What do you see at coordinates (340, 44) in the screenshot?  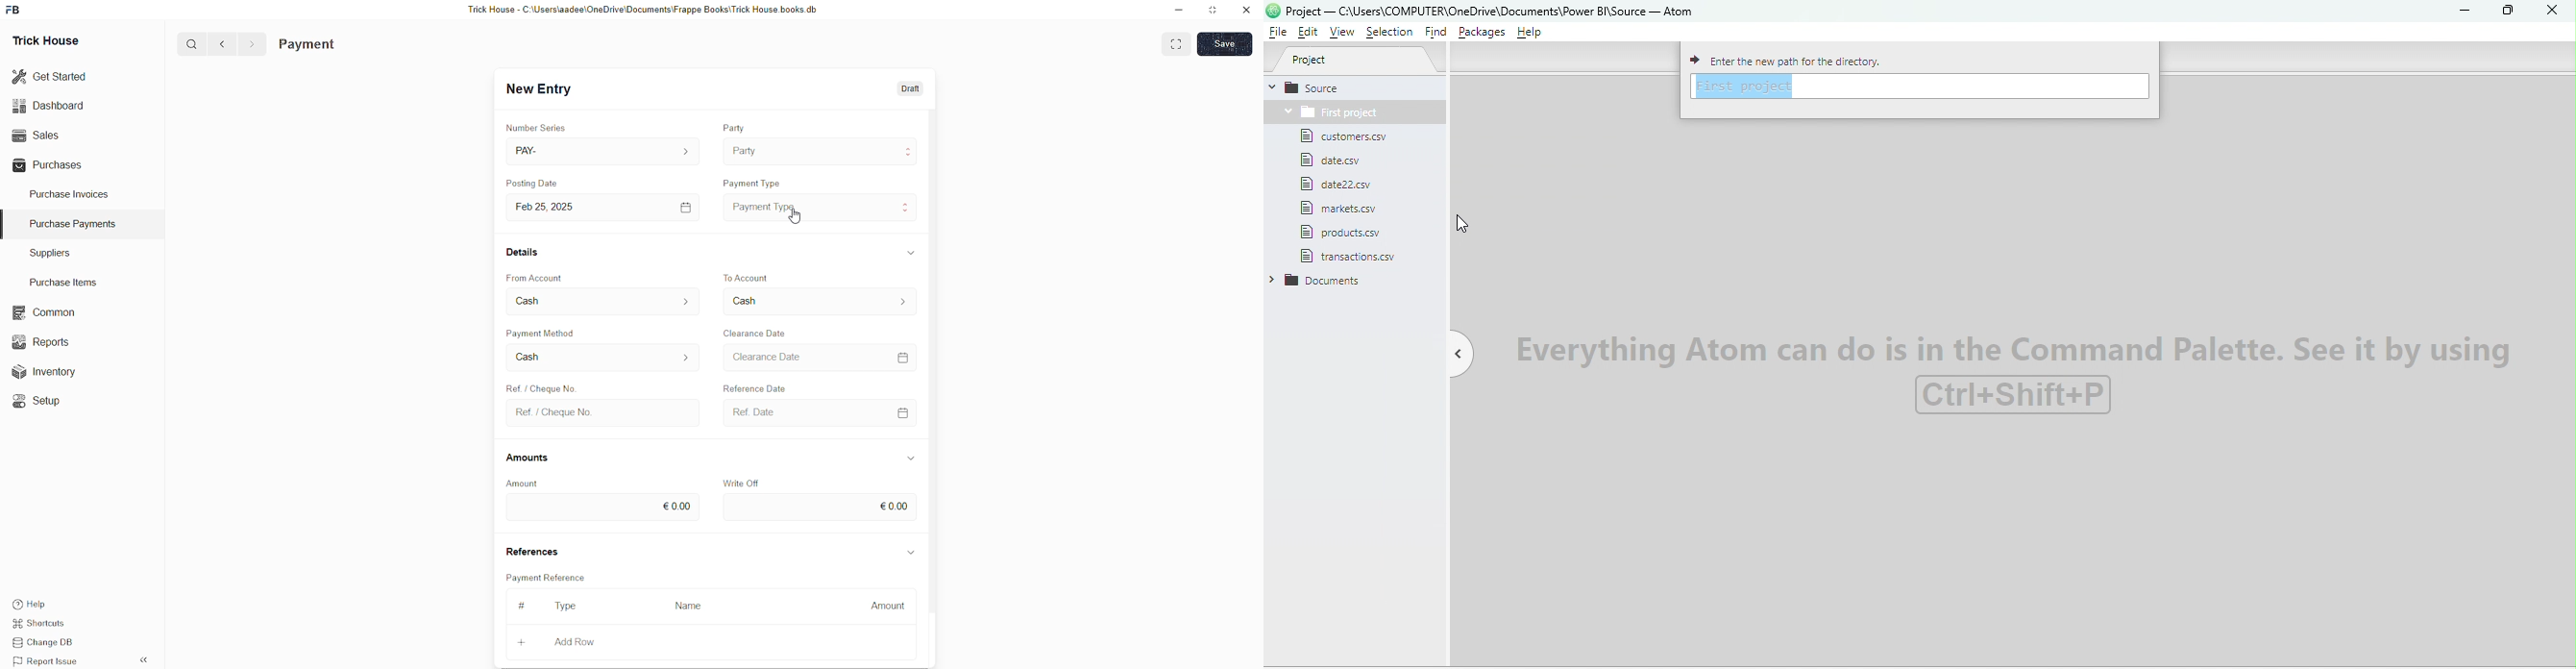 I see `Purchase Invoice` at bounding box center [340, 44].